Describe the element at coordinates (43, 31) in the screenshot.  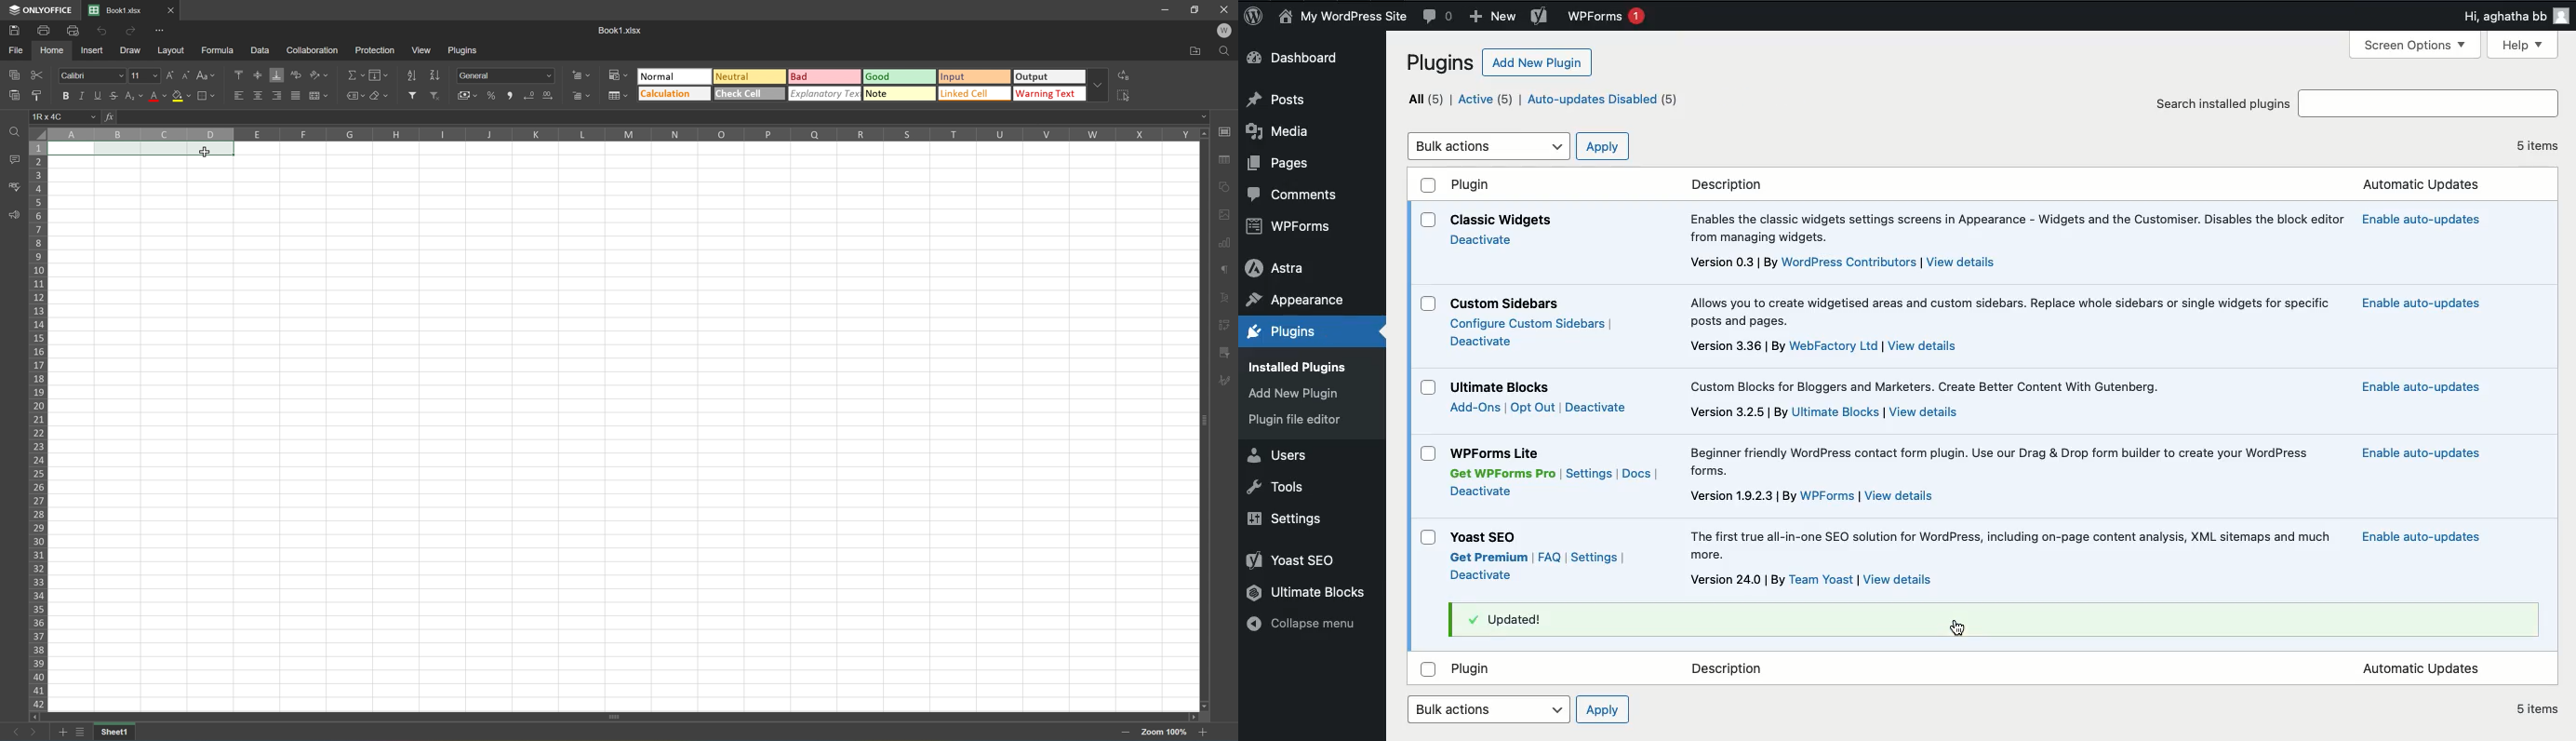
I see `Print` at that location.